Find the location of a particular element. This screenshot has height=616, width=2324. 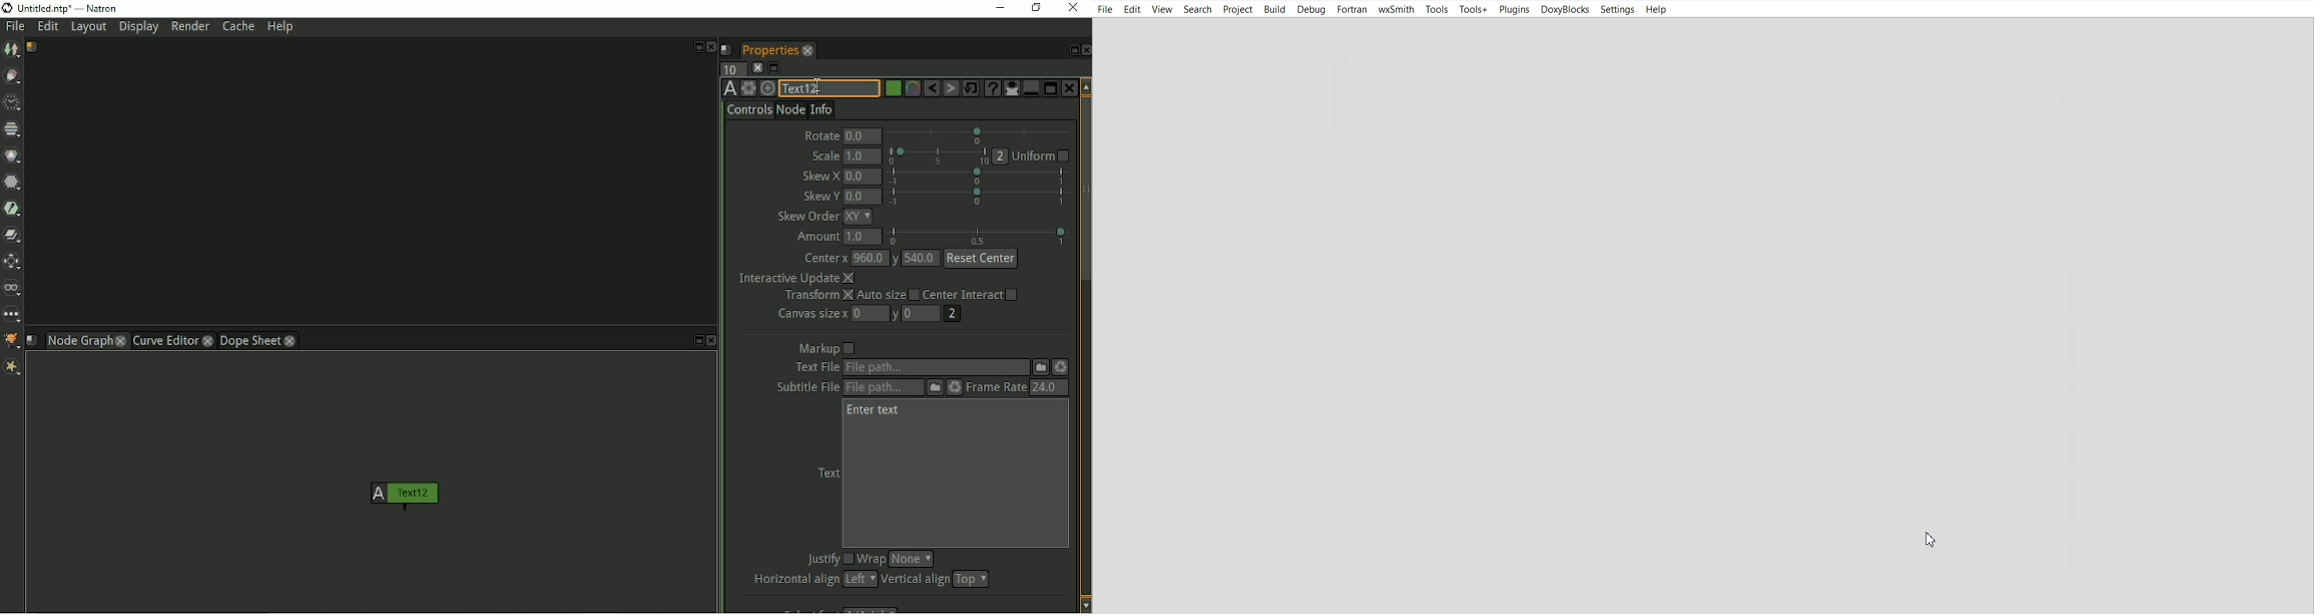

wxSmith is located at coordinates (1396, 10).